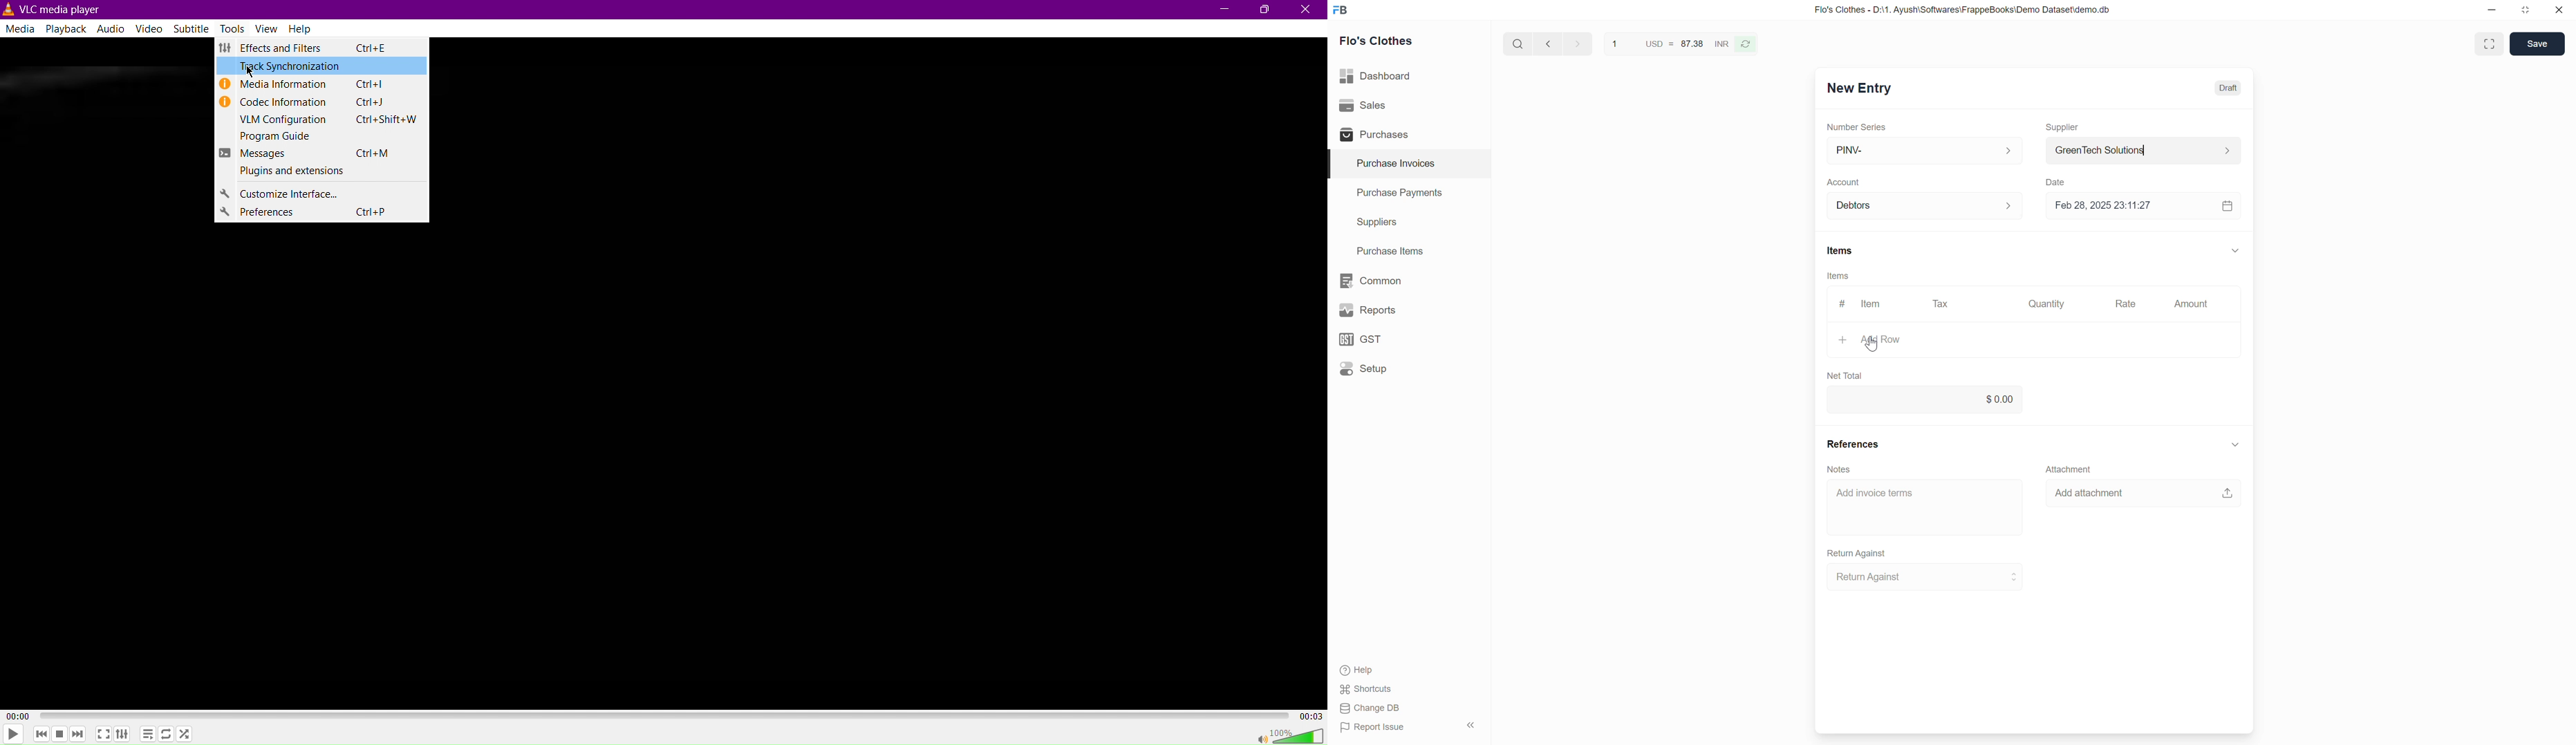 This screenshot has height=756, width=2576. What do you see at coordinates (2228, 88) in the screenshot?
I see `Draft` at bounding box center [2228, 88].